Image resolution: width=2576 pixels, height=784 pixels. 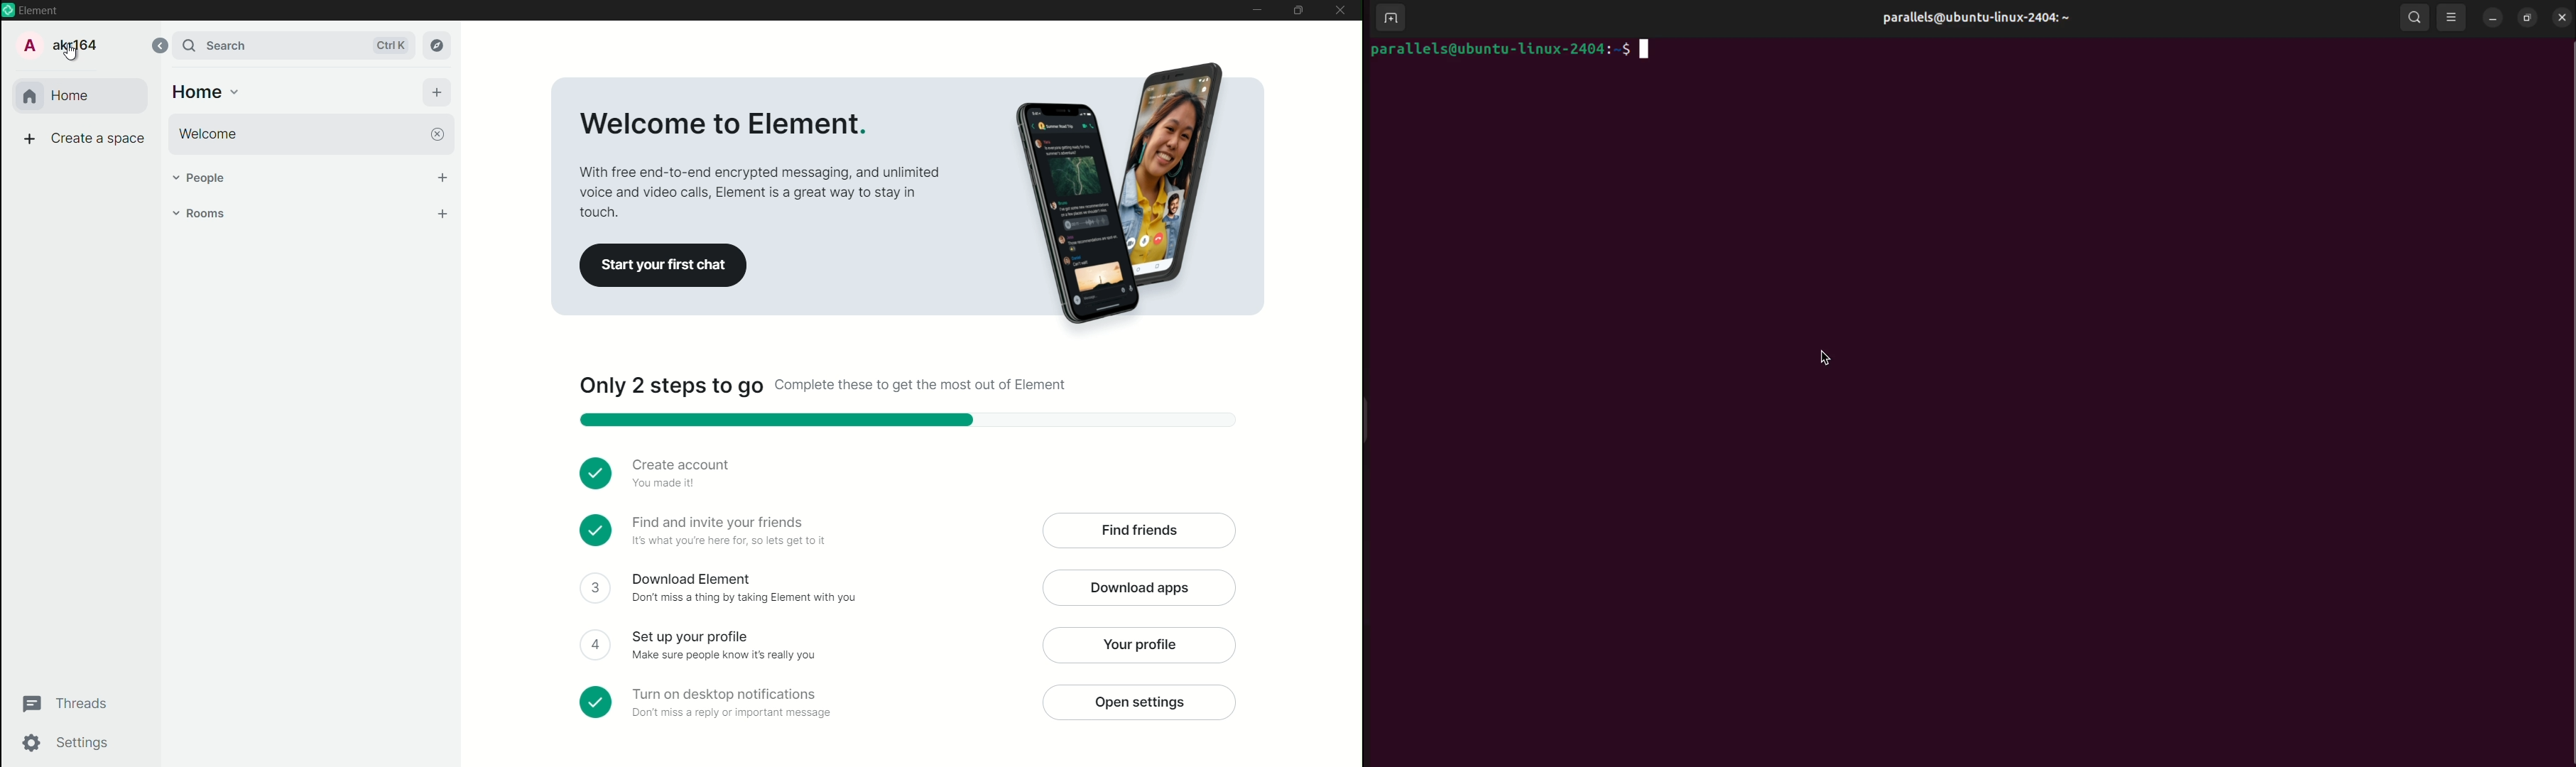 I want to click on home tab, so click(x=82, y=96).